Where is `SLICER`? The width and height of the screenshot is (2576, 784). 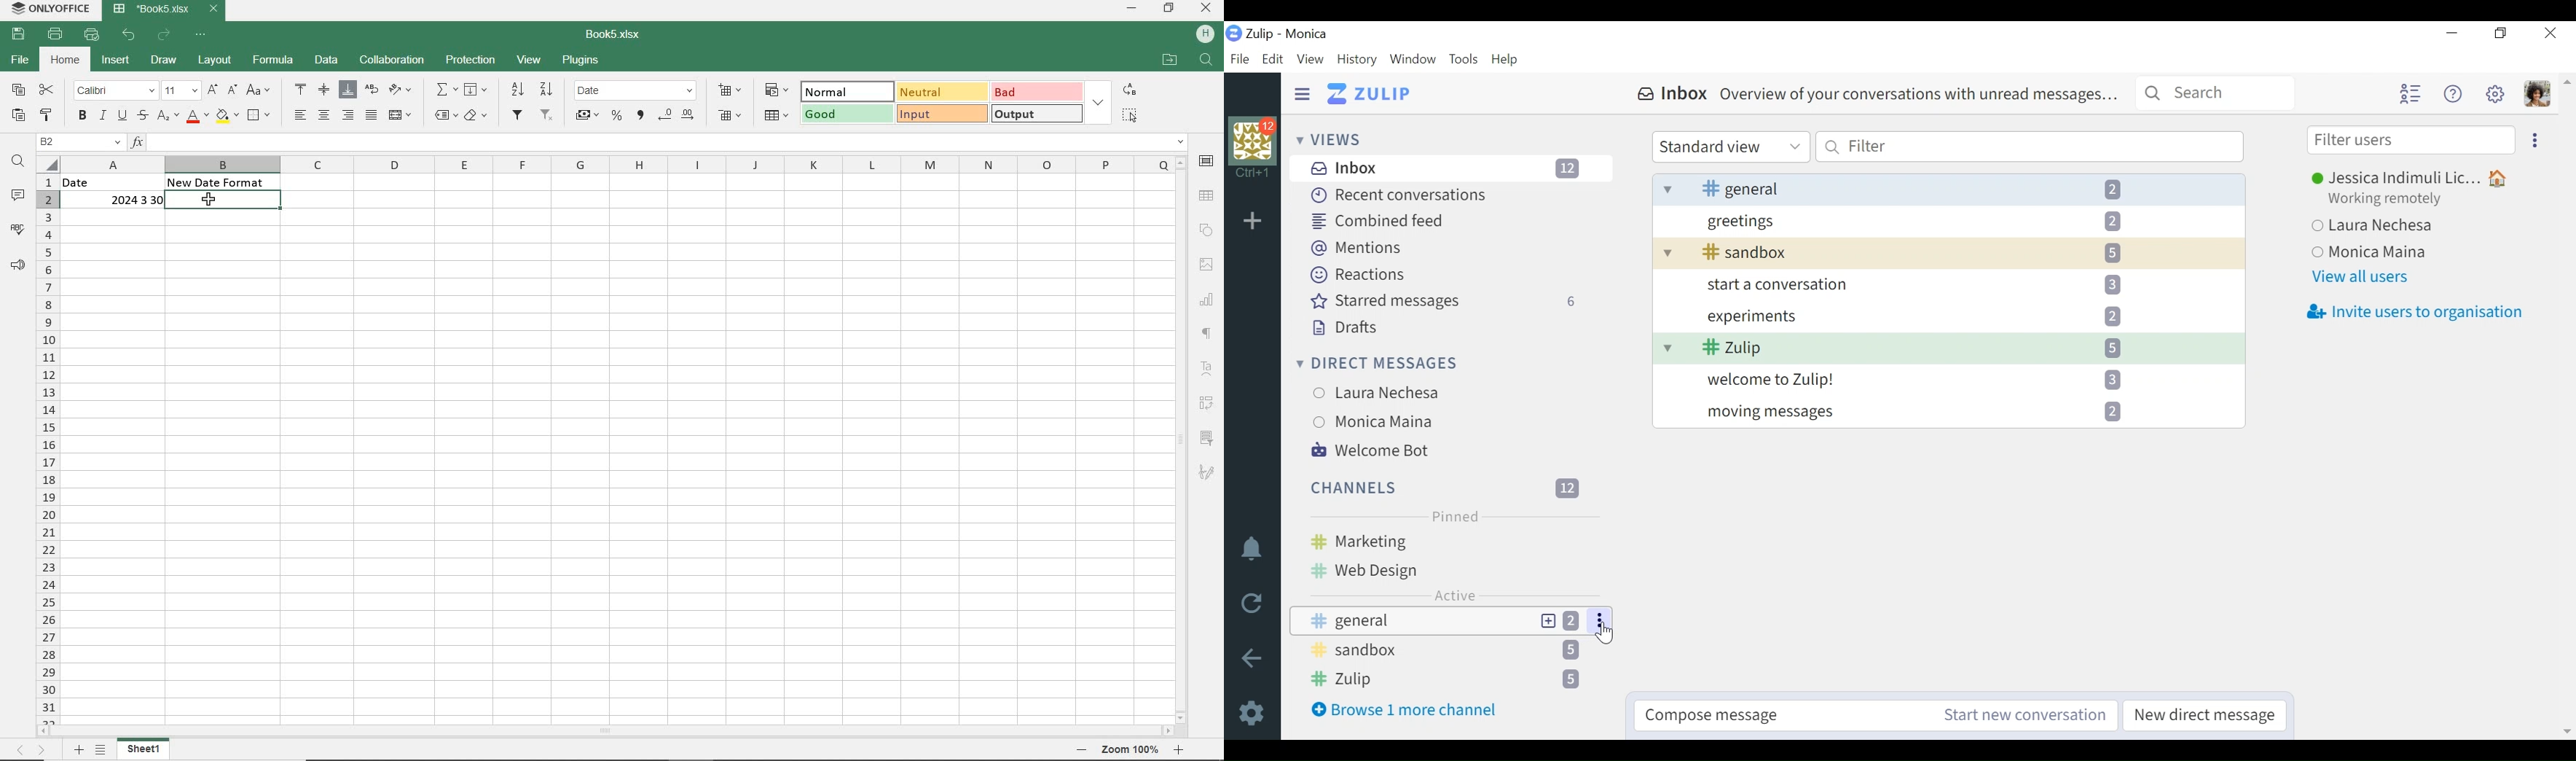 SLICER is located at coordinates (1209, 435).